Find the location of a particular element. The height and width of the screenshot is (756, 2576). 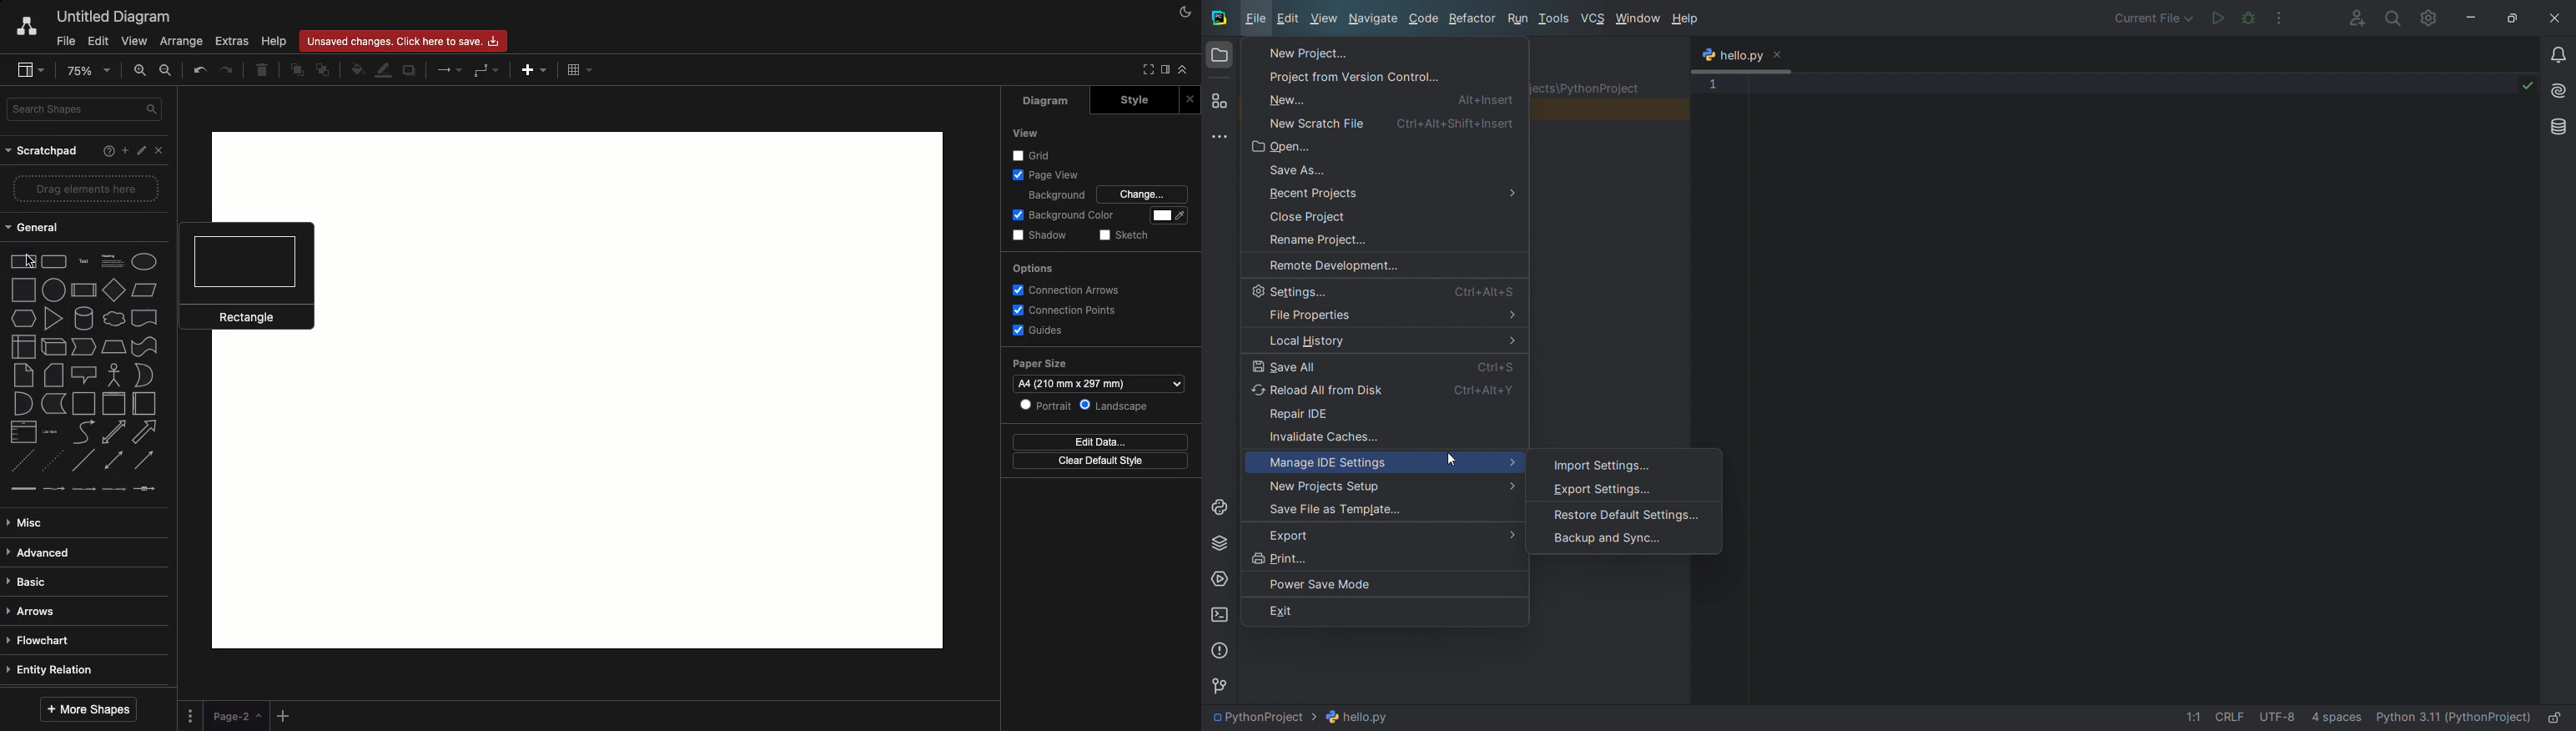

Page is located at coordinates (236, 716).